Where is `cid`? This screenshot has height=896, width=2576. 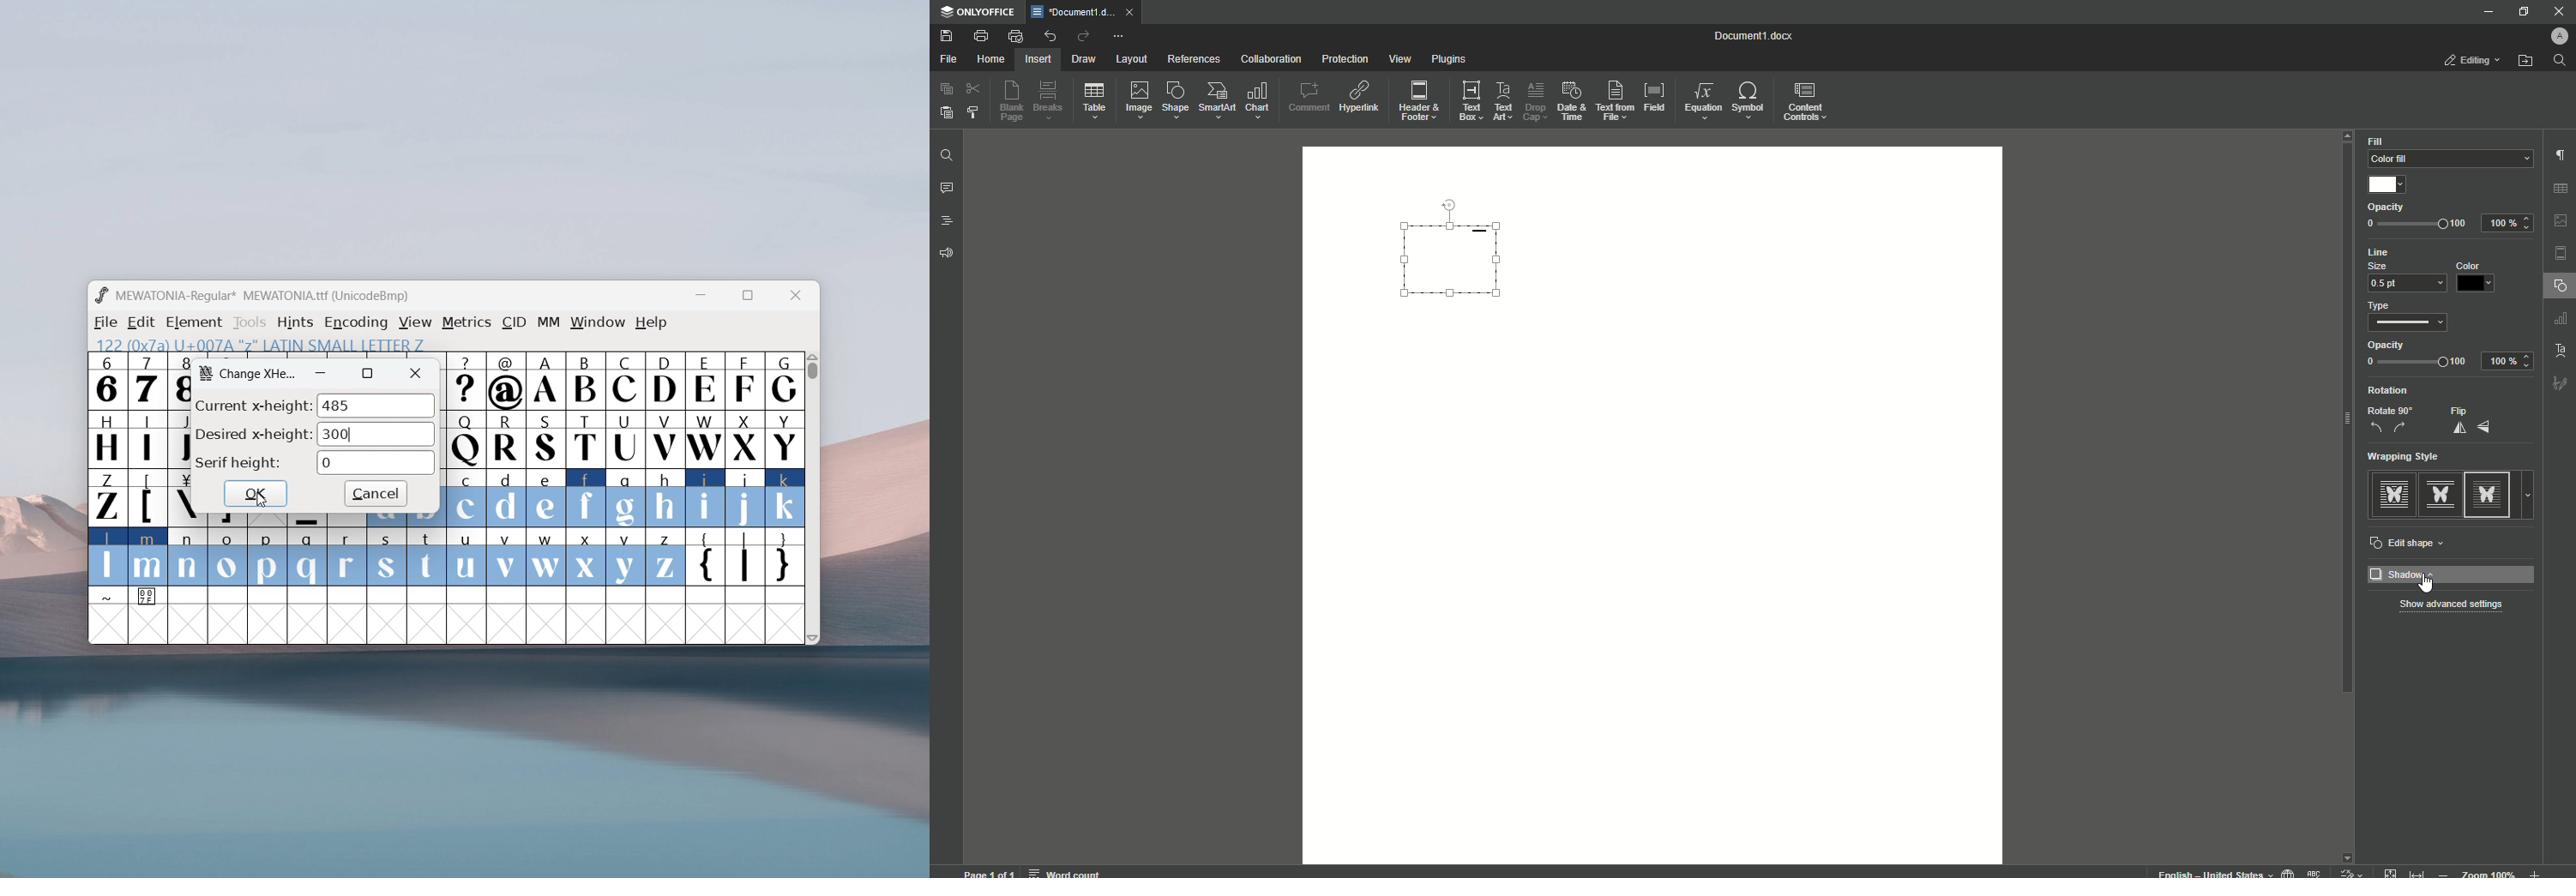
cid is located at coordinates (514, 323).